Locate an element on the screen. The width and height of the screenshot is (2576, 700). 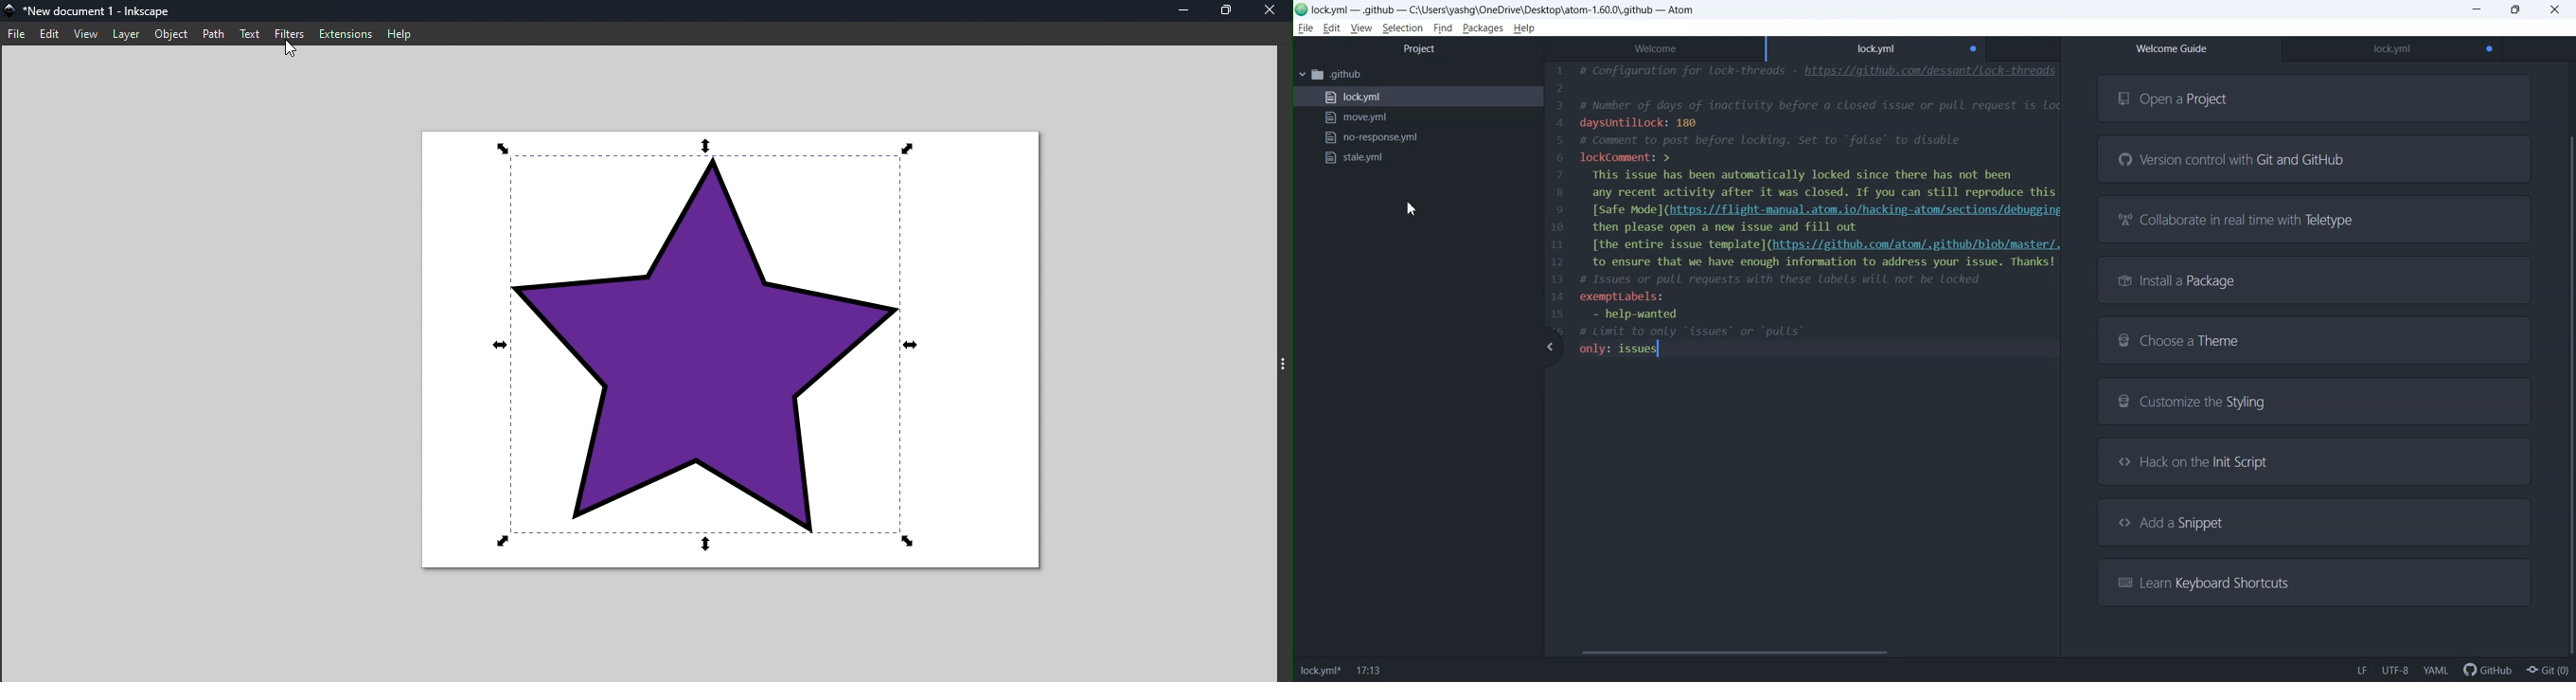
Object is located at coordinates (169, 33).